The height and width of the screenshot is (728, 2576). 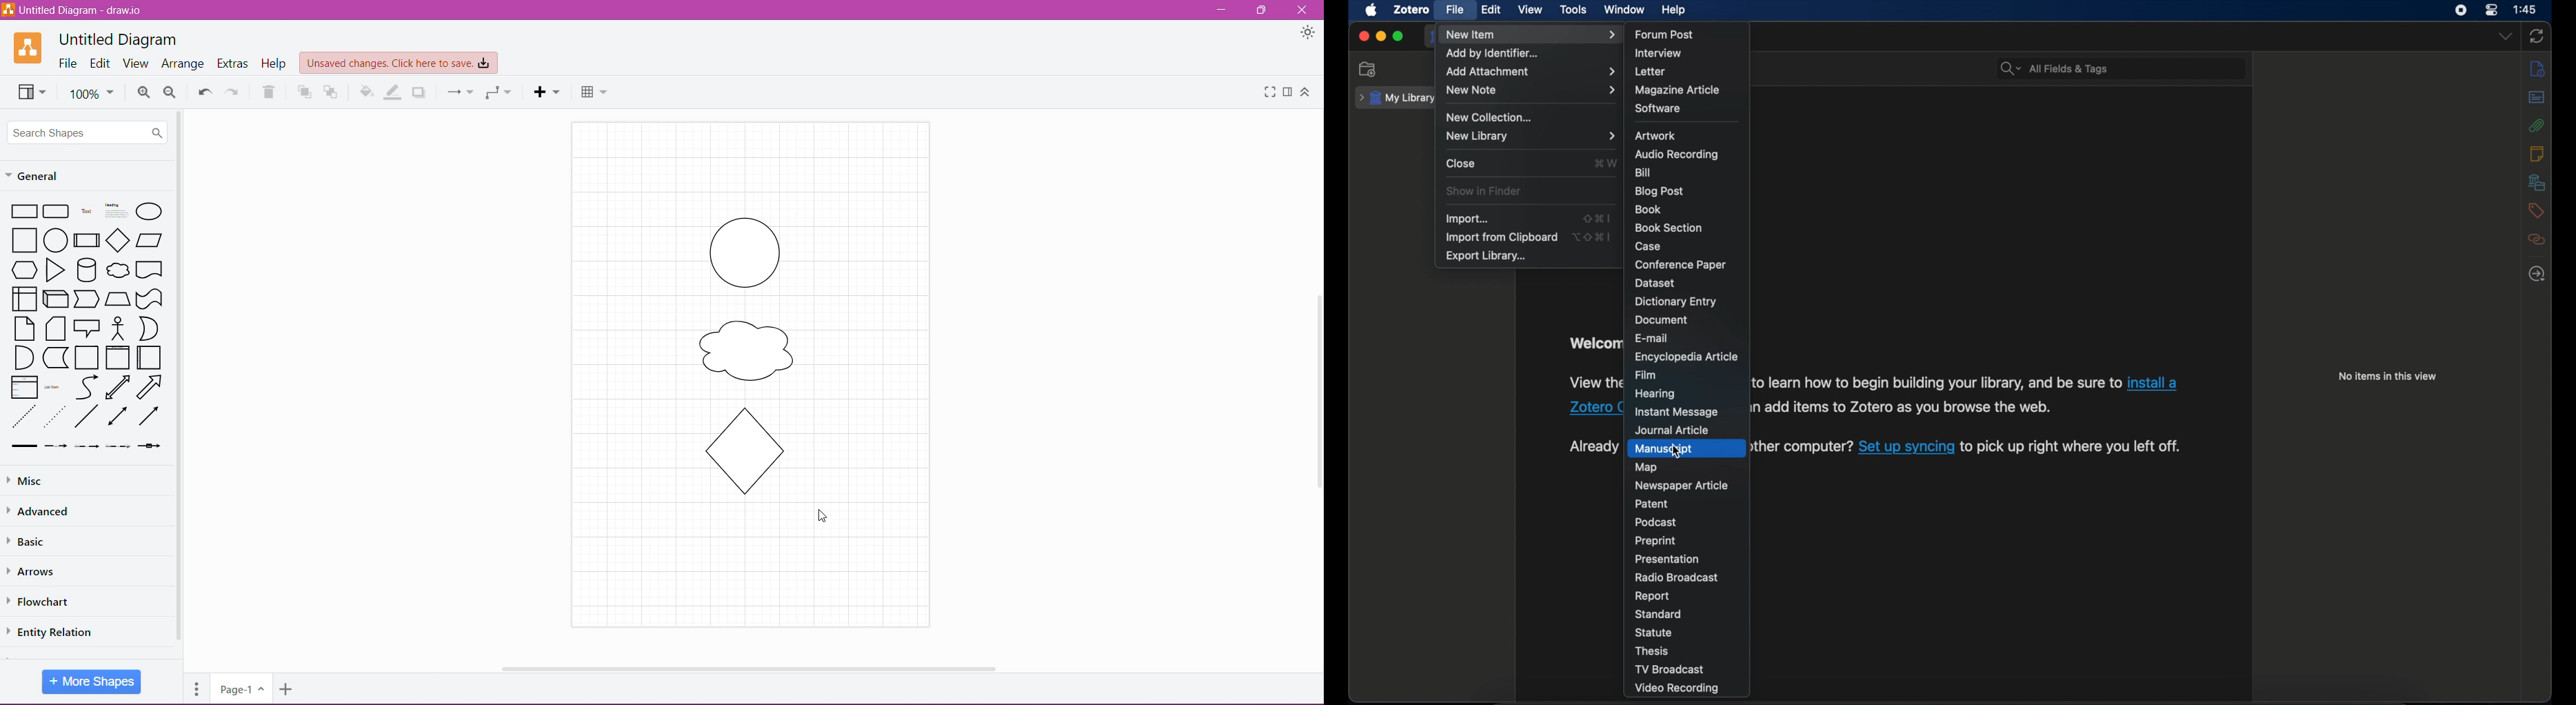 I want to click on Page 1, so click(x=240, y=688).